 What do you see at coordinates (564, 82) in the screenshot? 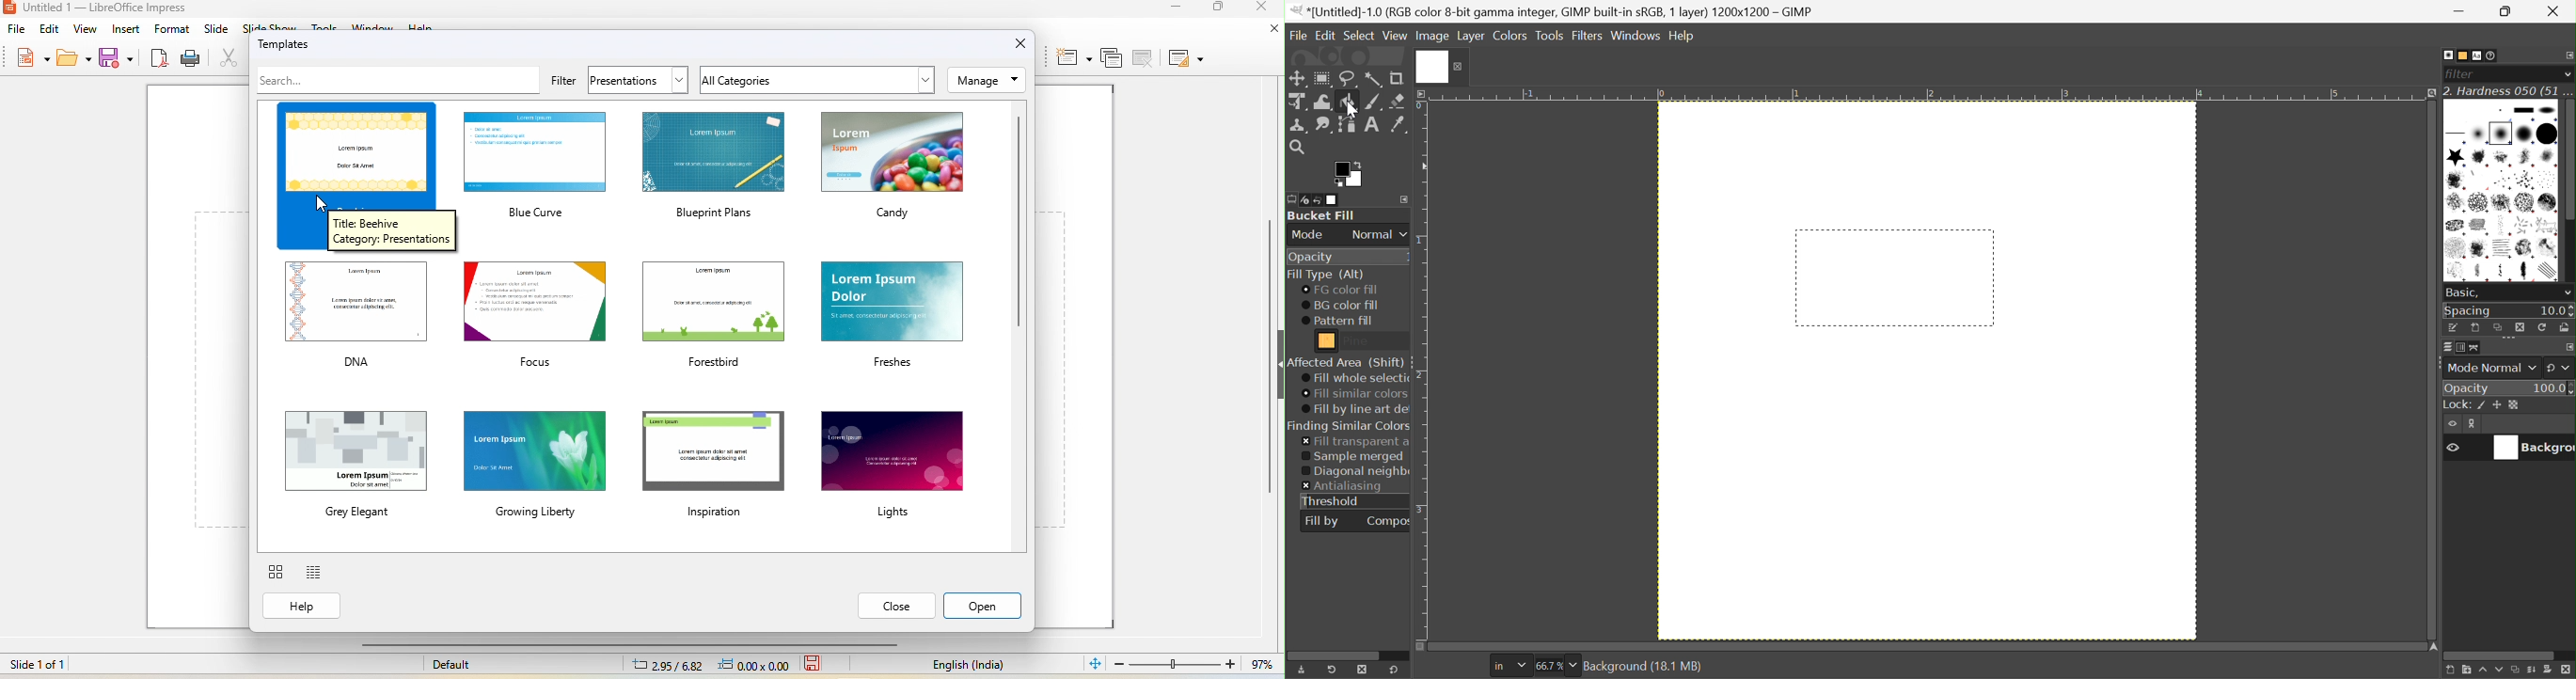
I see `filter` at bounding box center [564, 82].